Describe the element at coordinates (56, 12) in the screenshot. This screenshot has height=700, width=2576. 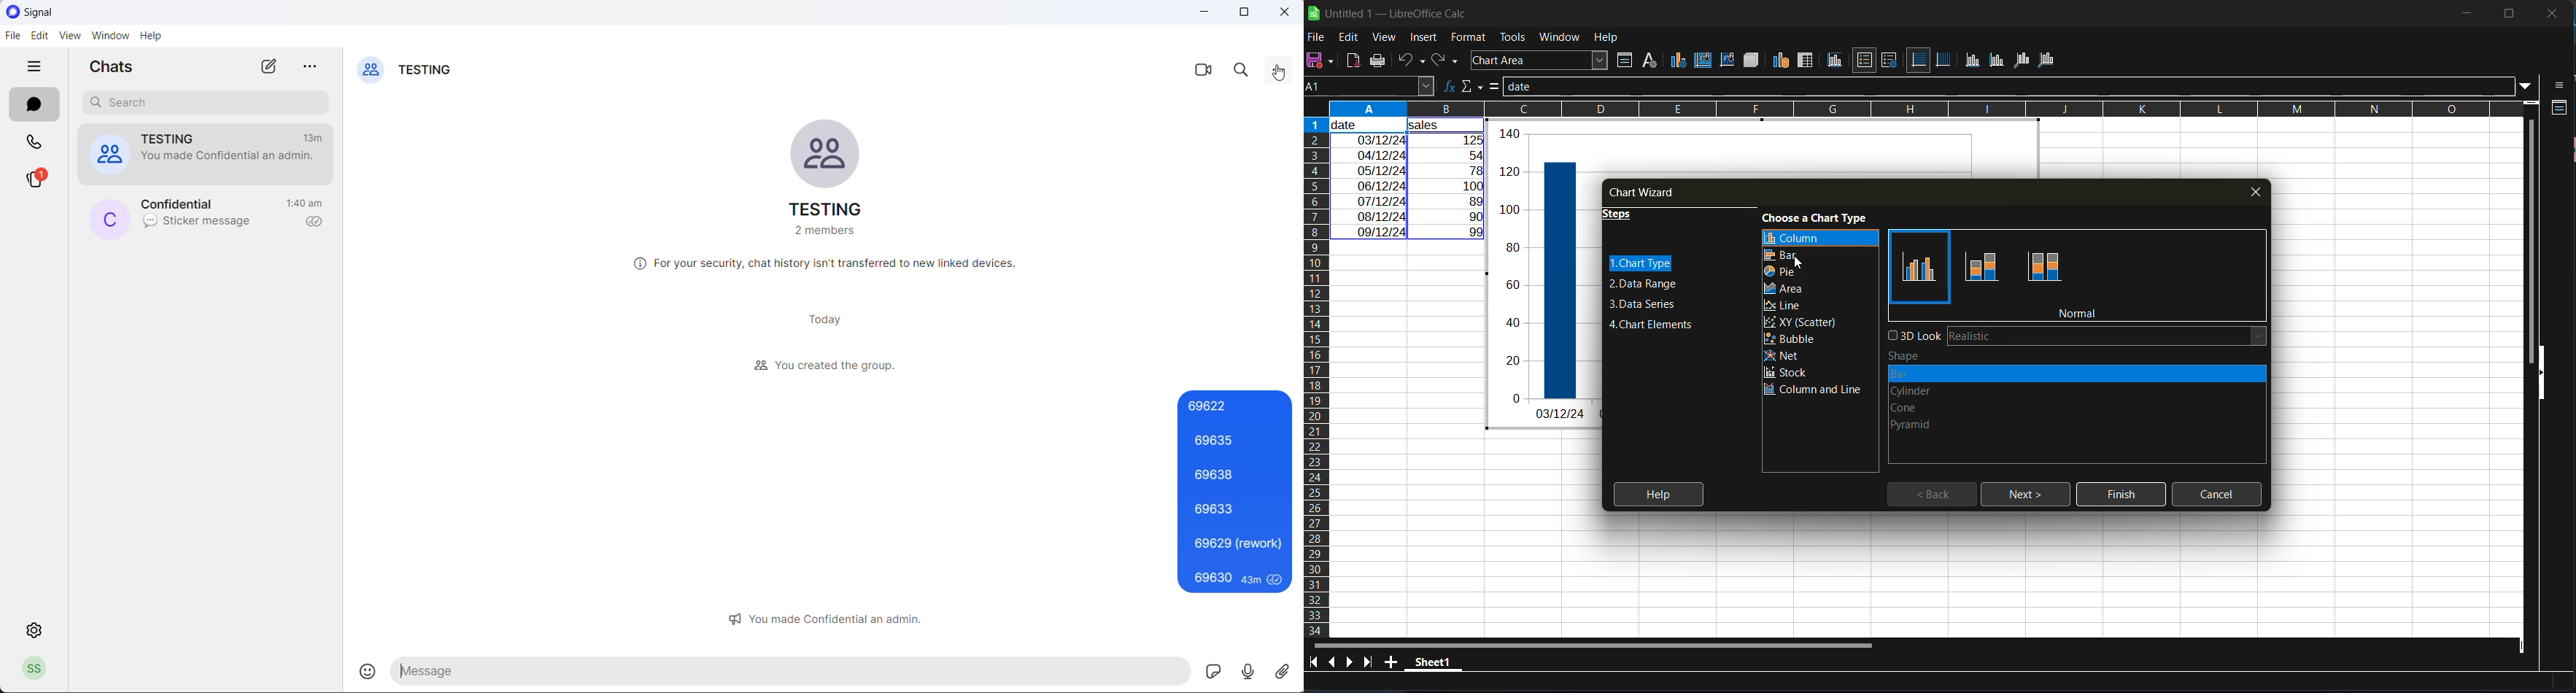
I see `application logo and name` at that location.